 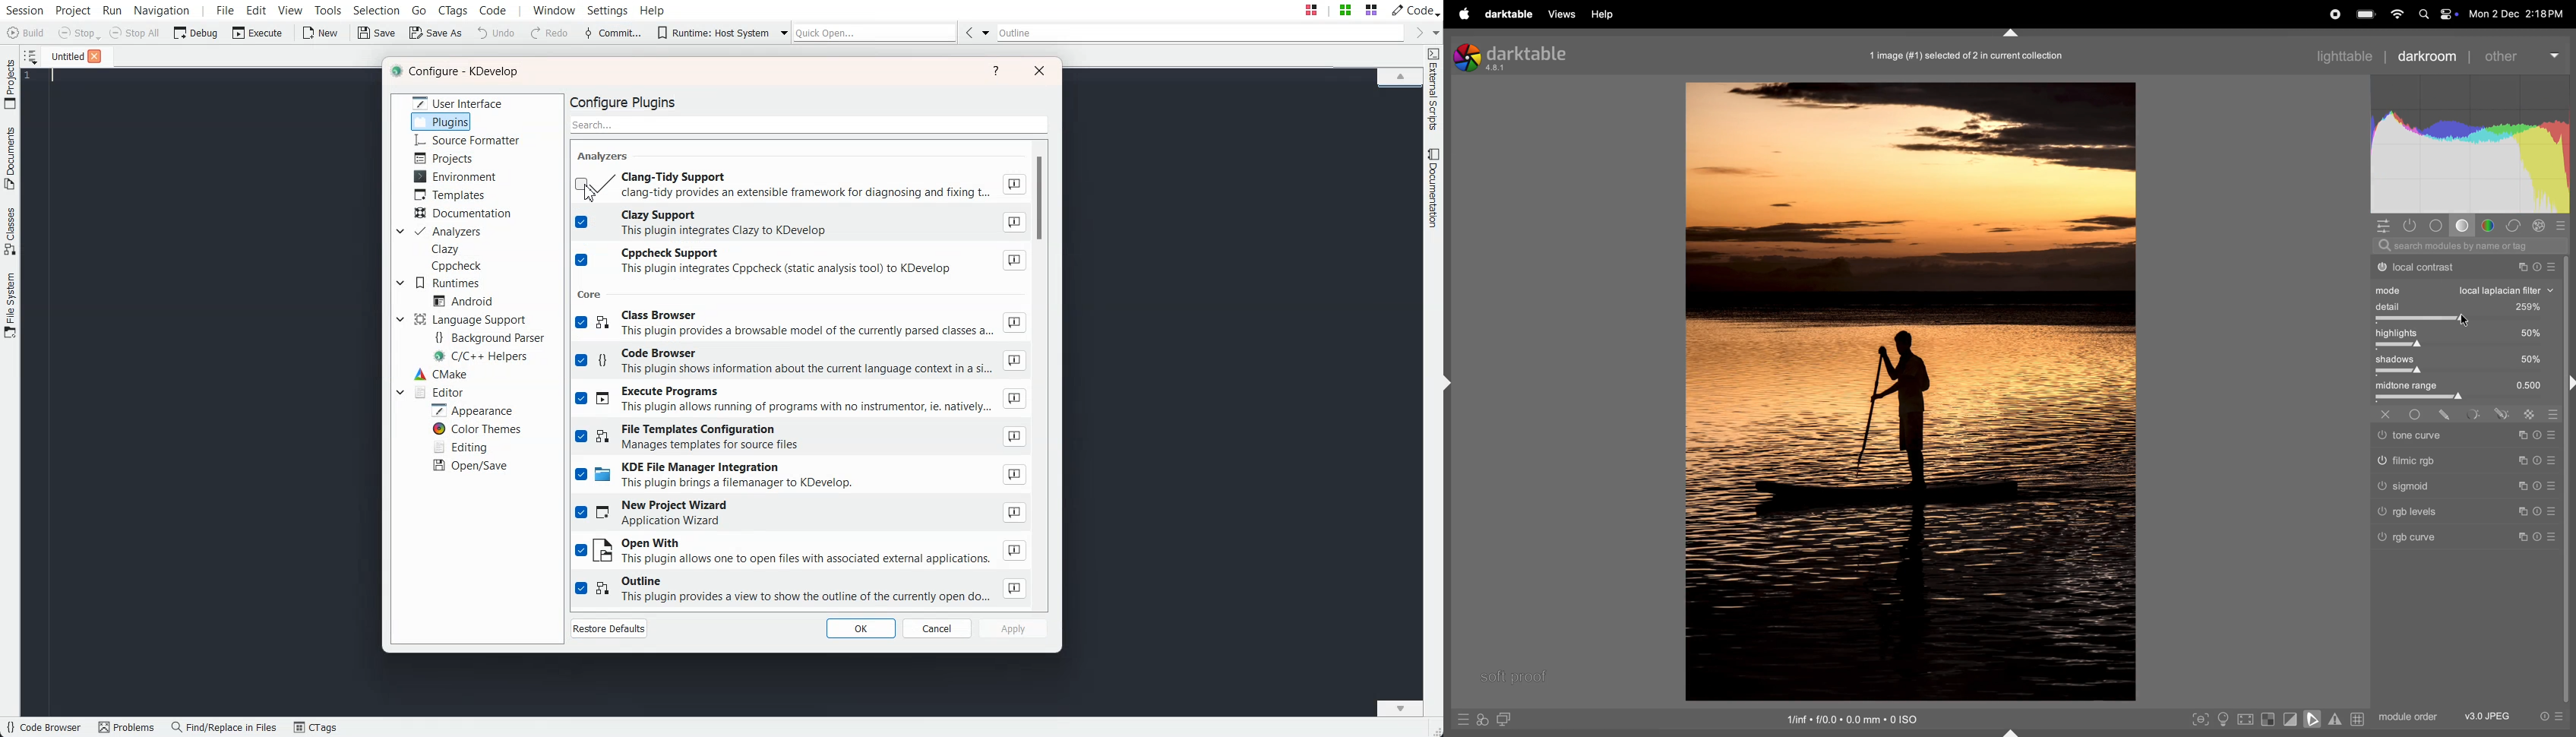 I want to click on battery, so click(x=2367, y=13).